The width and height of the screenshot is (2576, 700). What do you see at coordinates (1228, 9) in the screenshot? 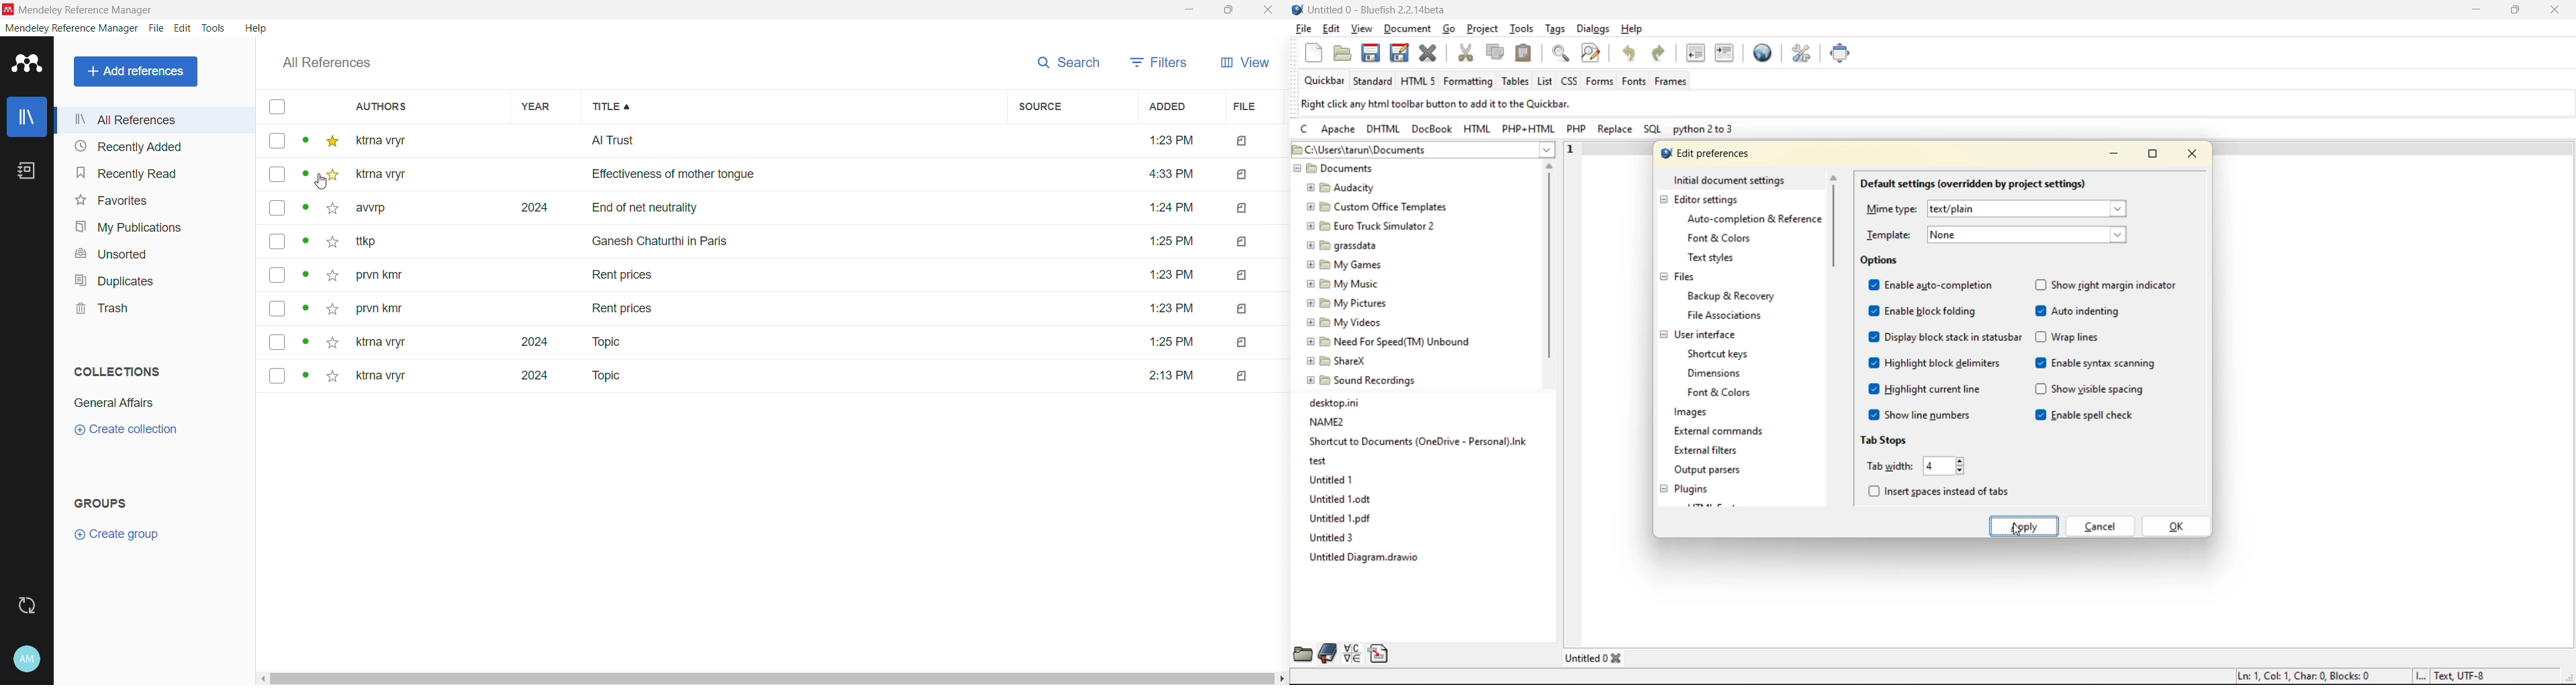
I see `Restore Down` at bounding box center [1228, 9].